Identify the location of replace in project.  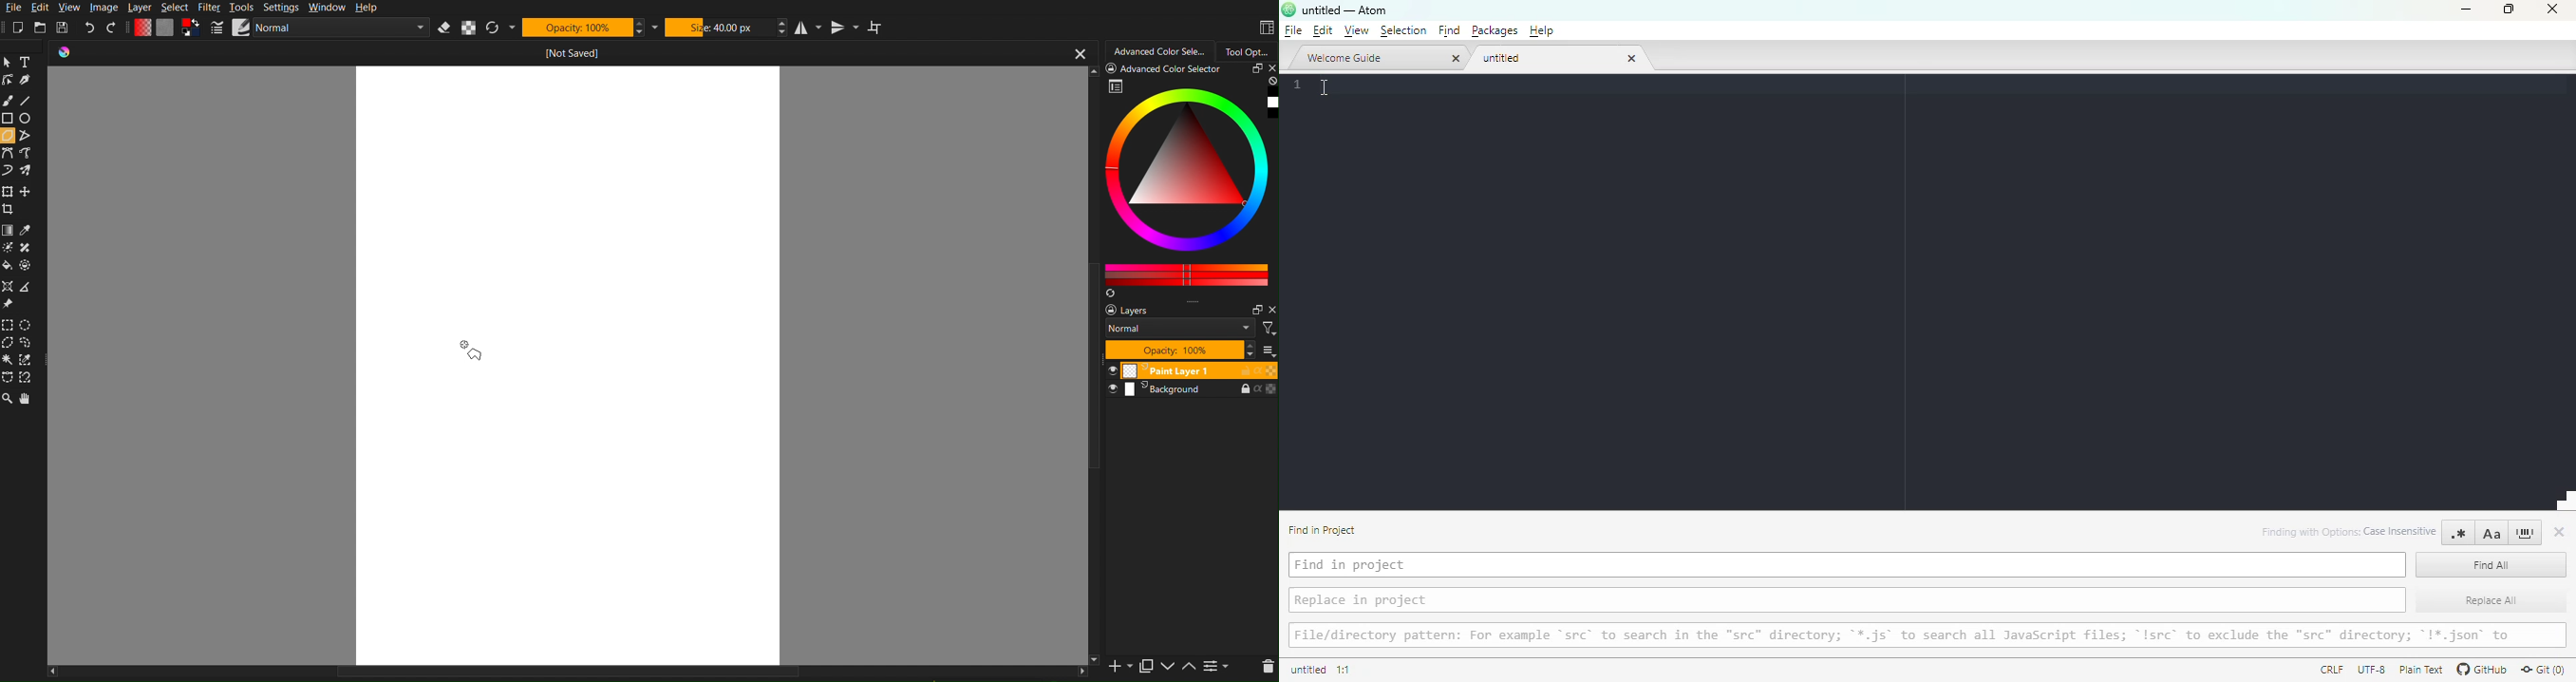
(1848, 599).